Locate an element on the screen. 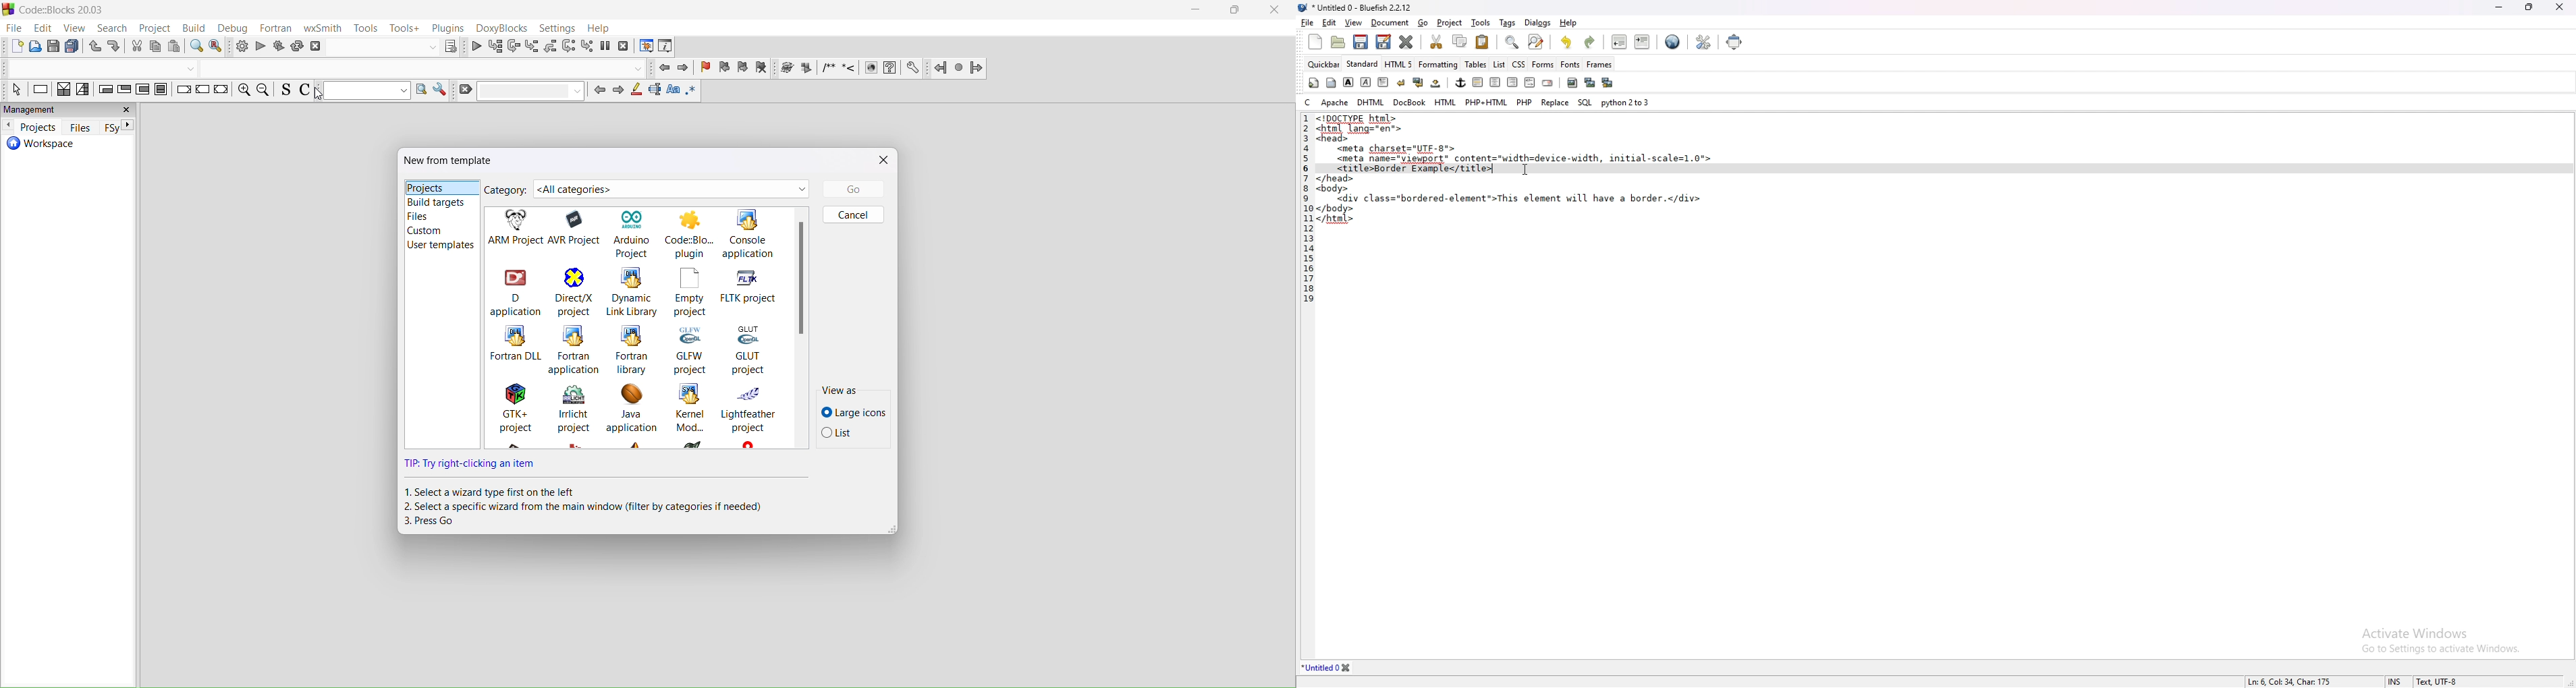 Image resolution: width=2576 pixels, height=700 pixels. right justify is located at coordinates (1513, 81).